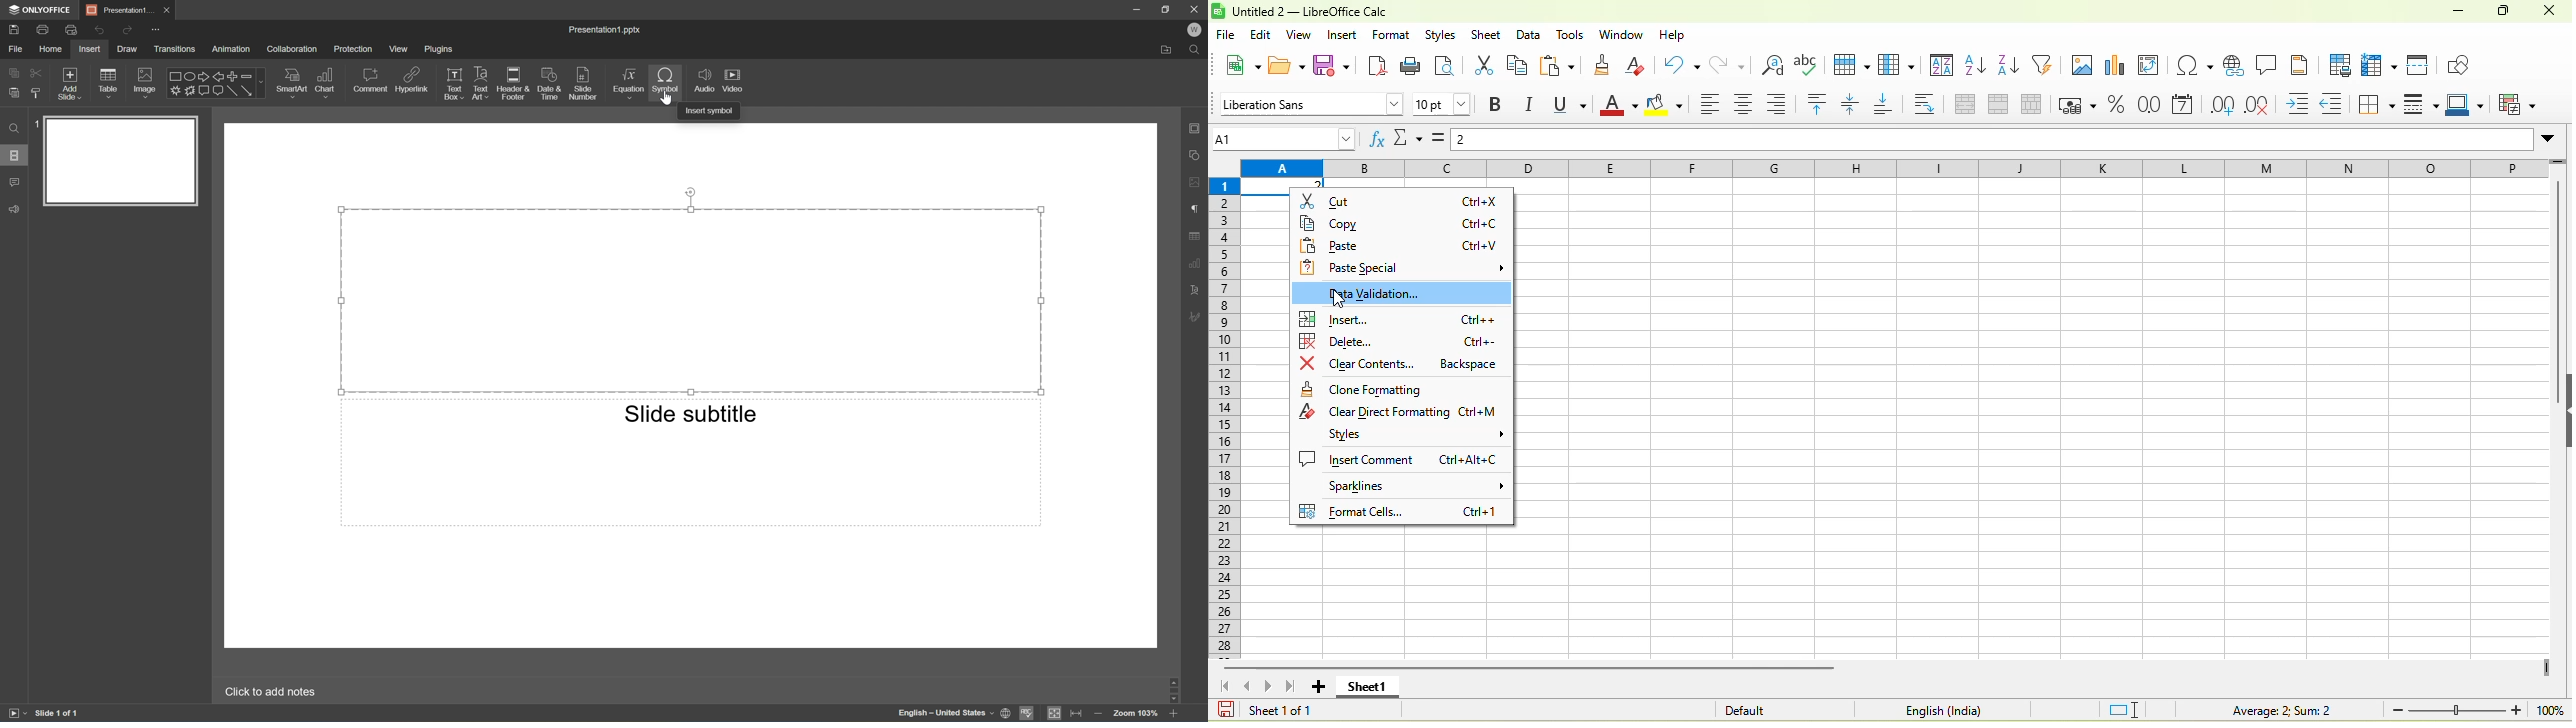  Describe the element at coordinates (118, 10) in the screenshot. I see `Presentation1...` at that location.